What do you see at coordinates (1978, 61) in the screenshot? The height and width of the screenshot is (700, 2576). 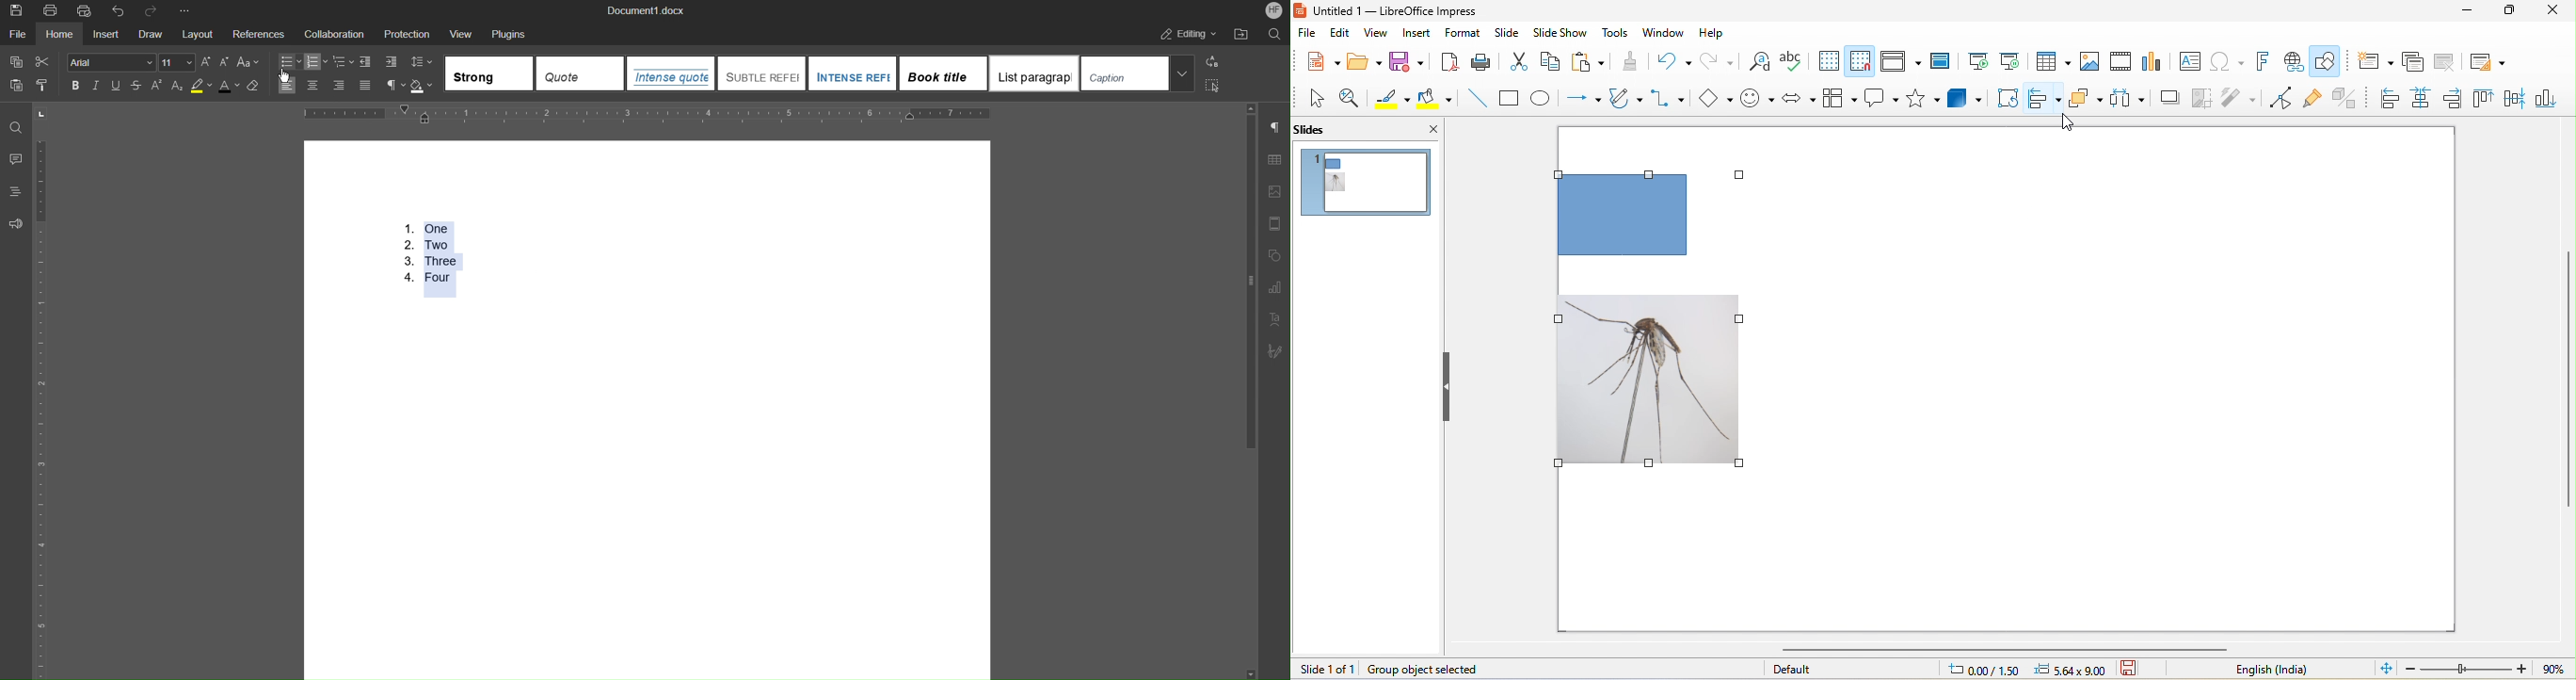 I see `start from first slide` at bounding box center [1978, 61].